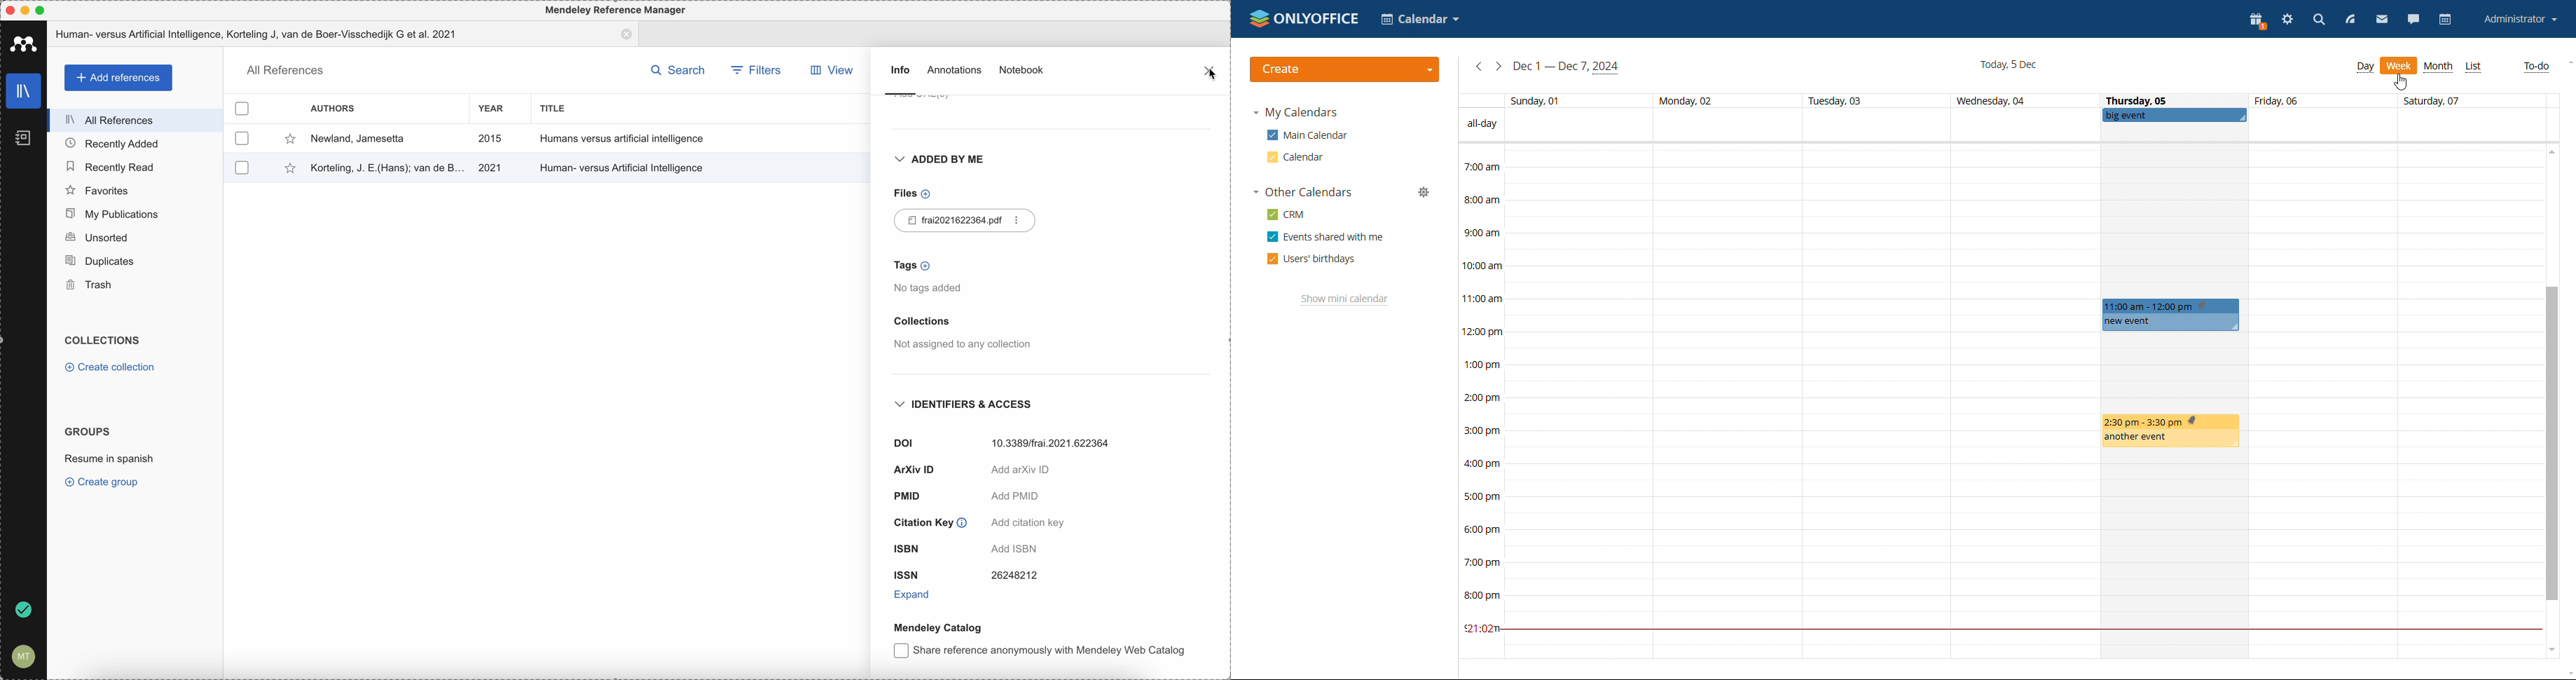  Describe the element at coordinates (2170, 315) in the screenshot. I see `11:00am - 12:00pm new event ` at that location.